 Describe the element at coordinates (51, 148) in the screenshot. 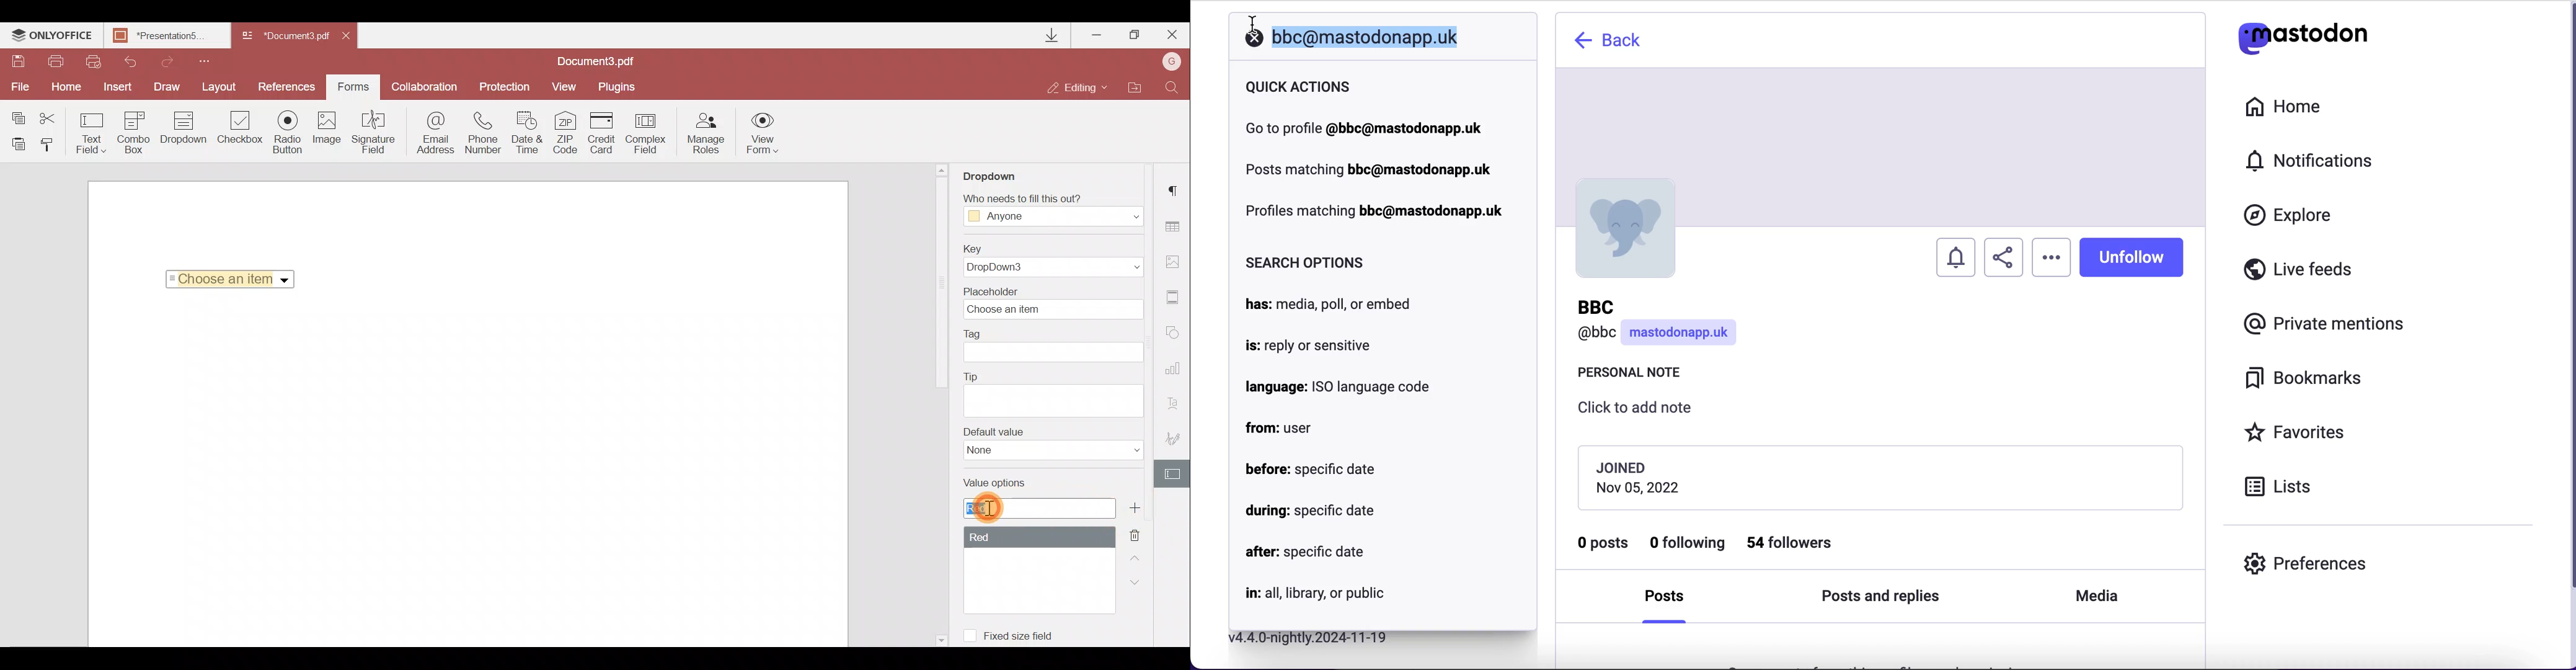

I see `Copy style` at that location.